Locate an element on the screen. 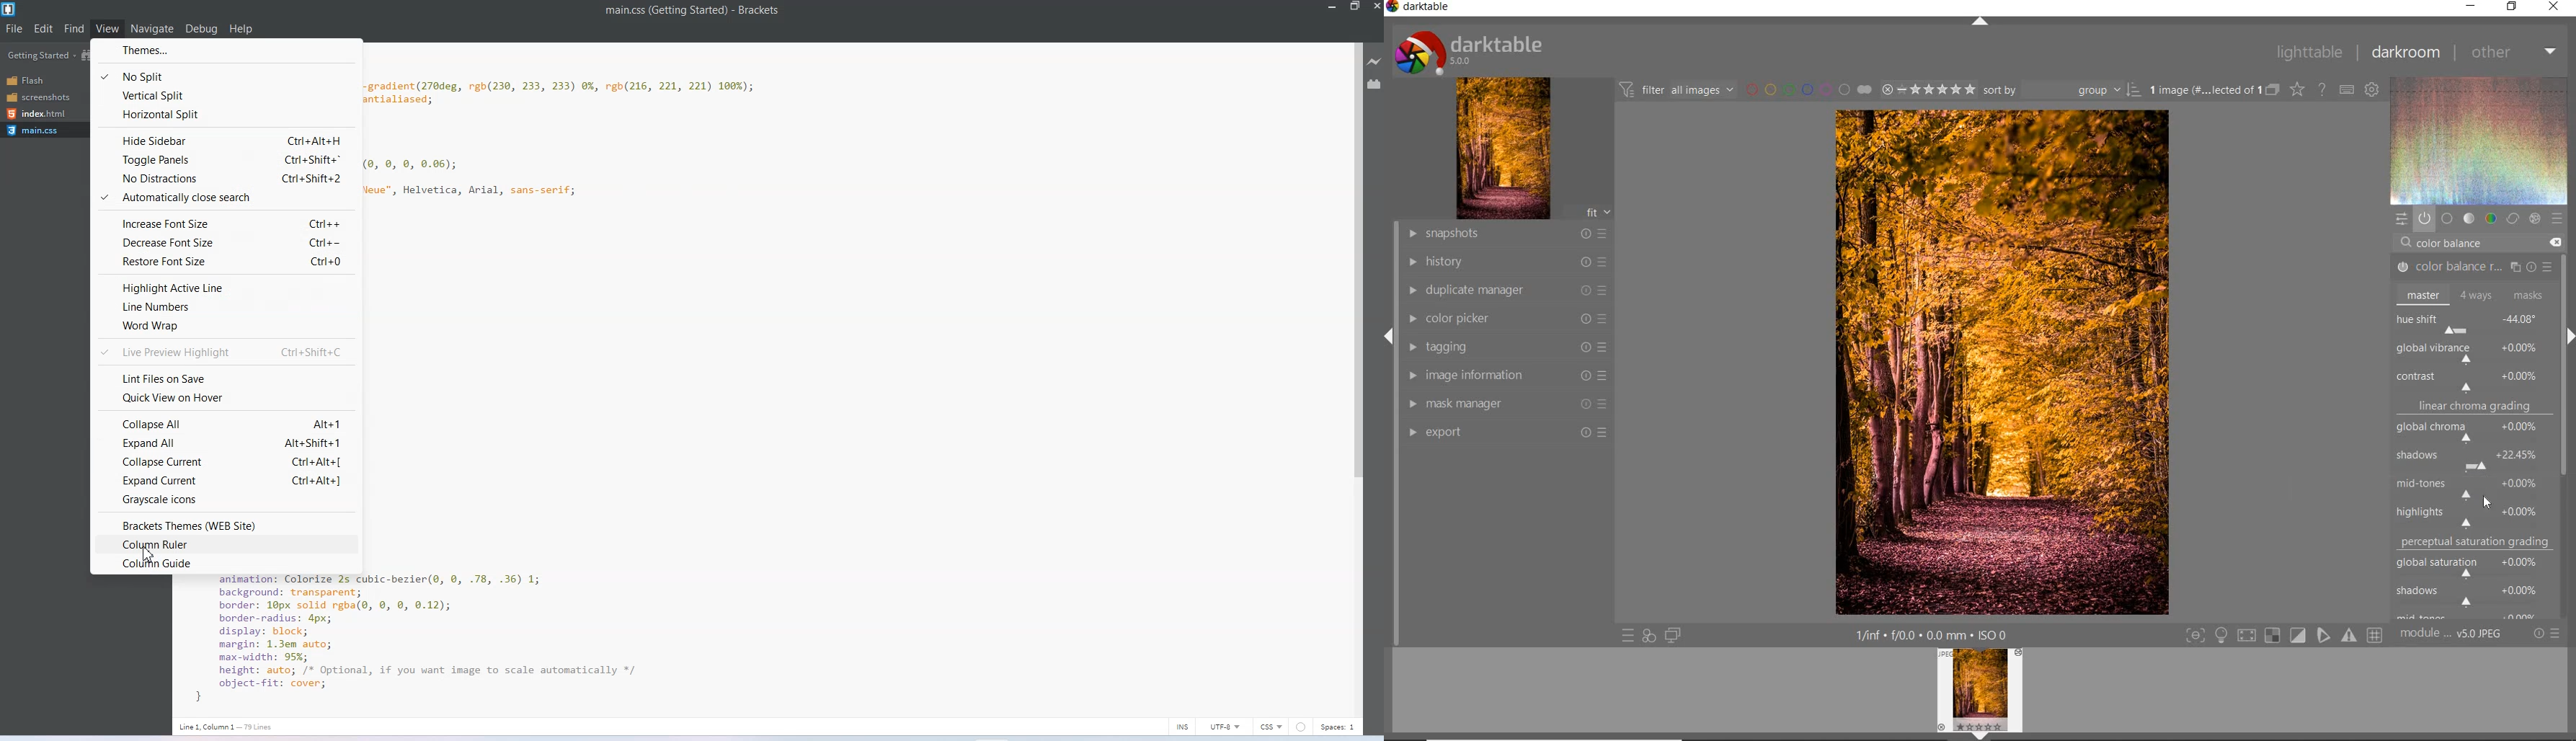 This screenshot has width=2576, height=756. Quick view on Hover is located at coordinates (226, 397).